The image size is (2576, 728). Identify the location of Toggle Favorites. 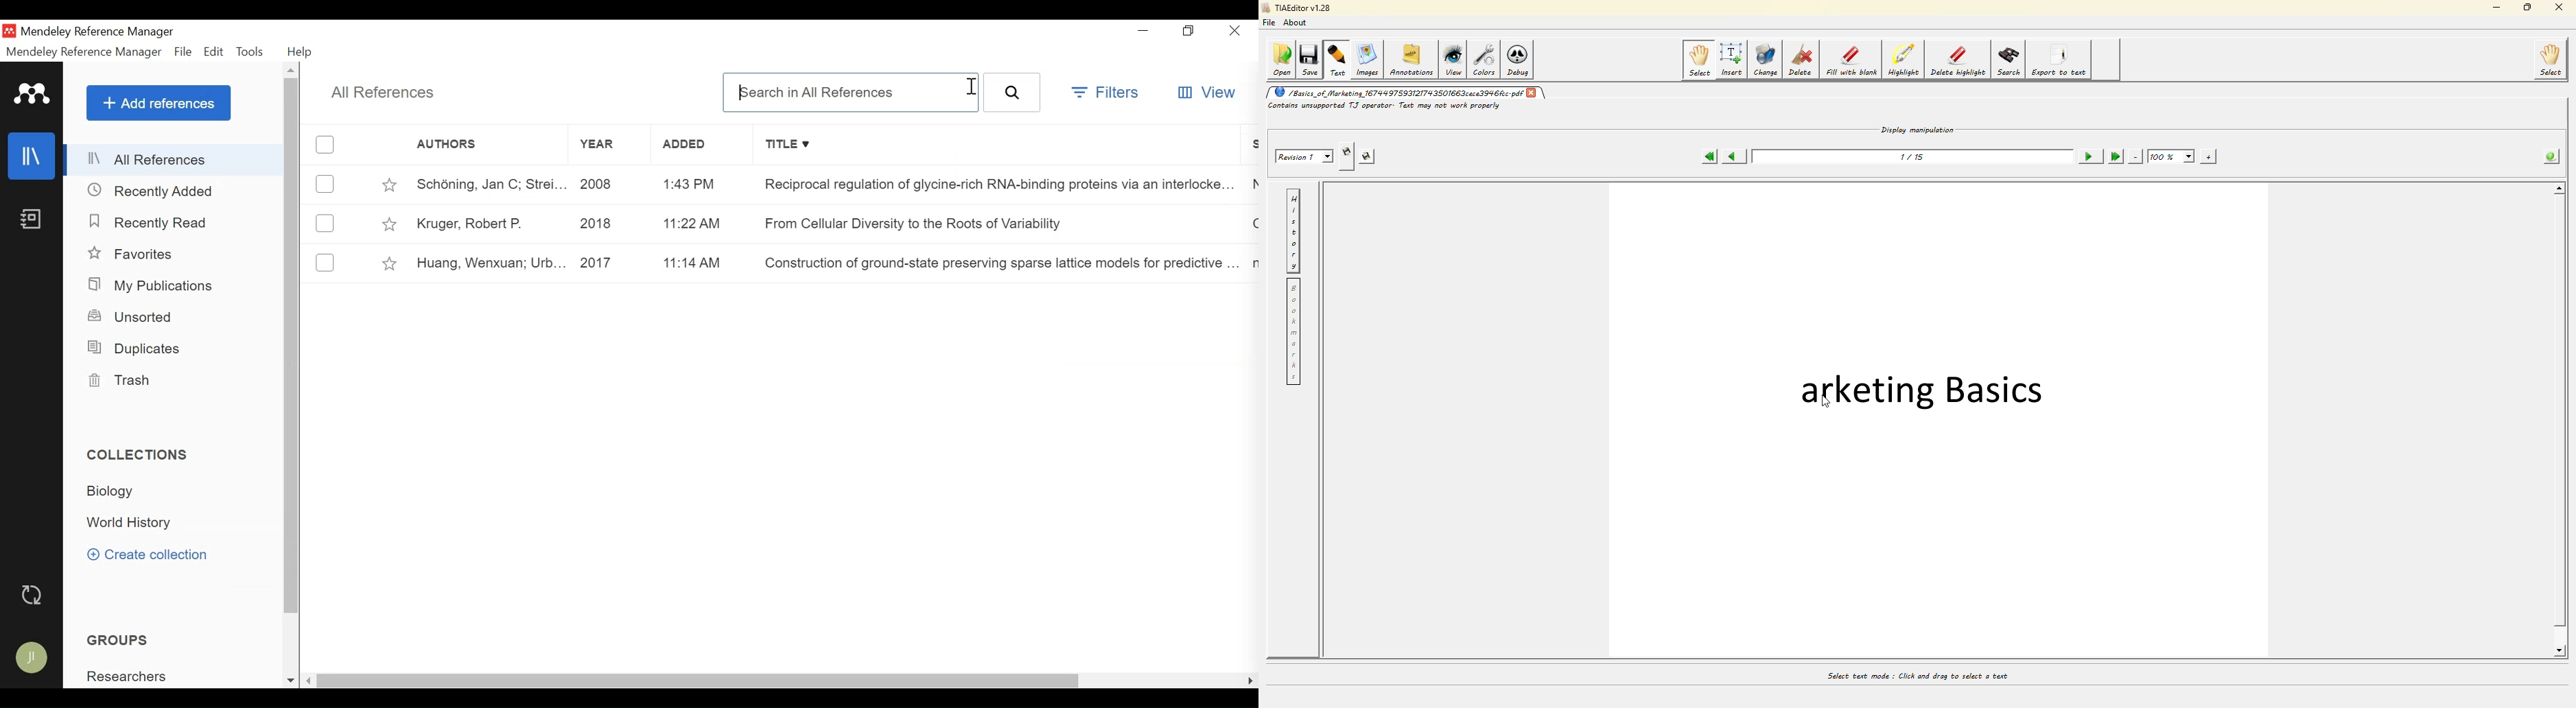
(391, 264).